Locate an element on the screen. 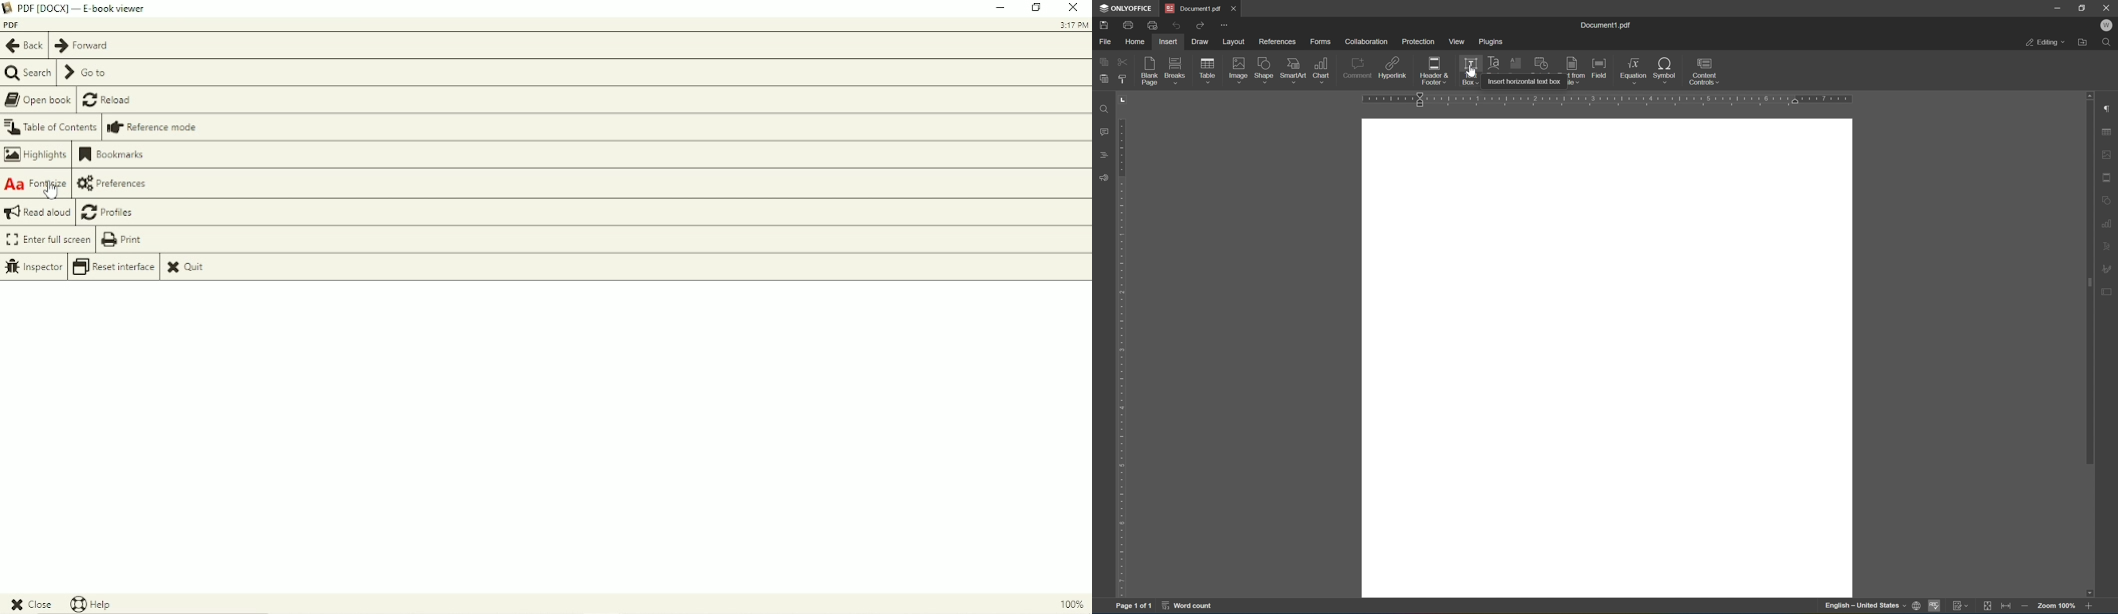 This screenshot has width=2128, height=616. breaks is located at coordinates (1177, 70).